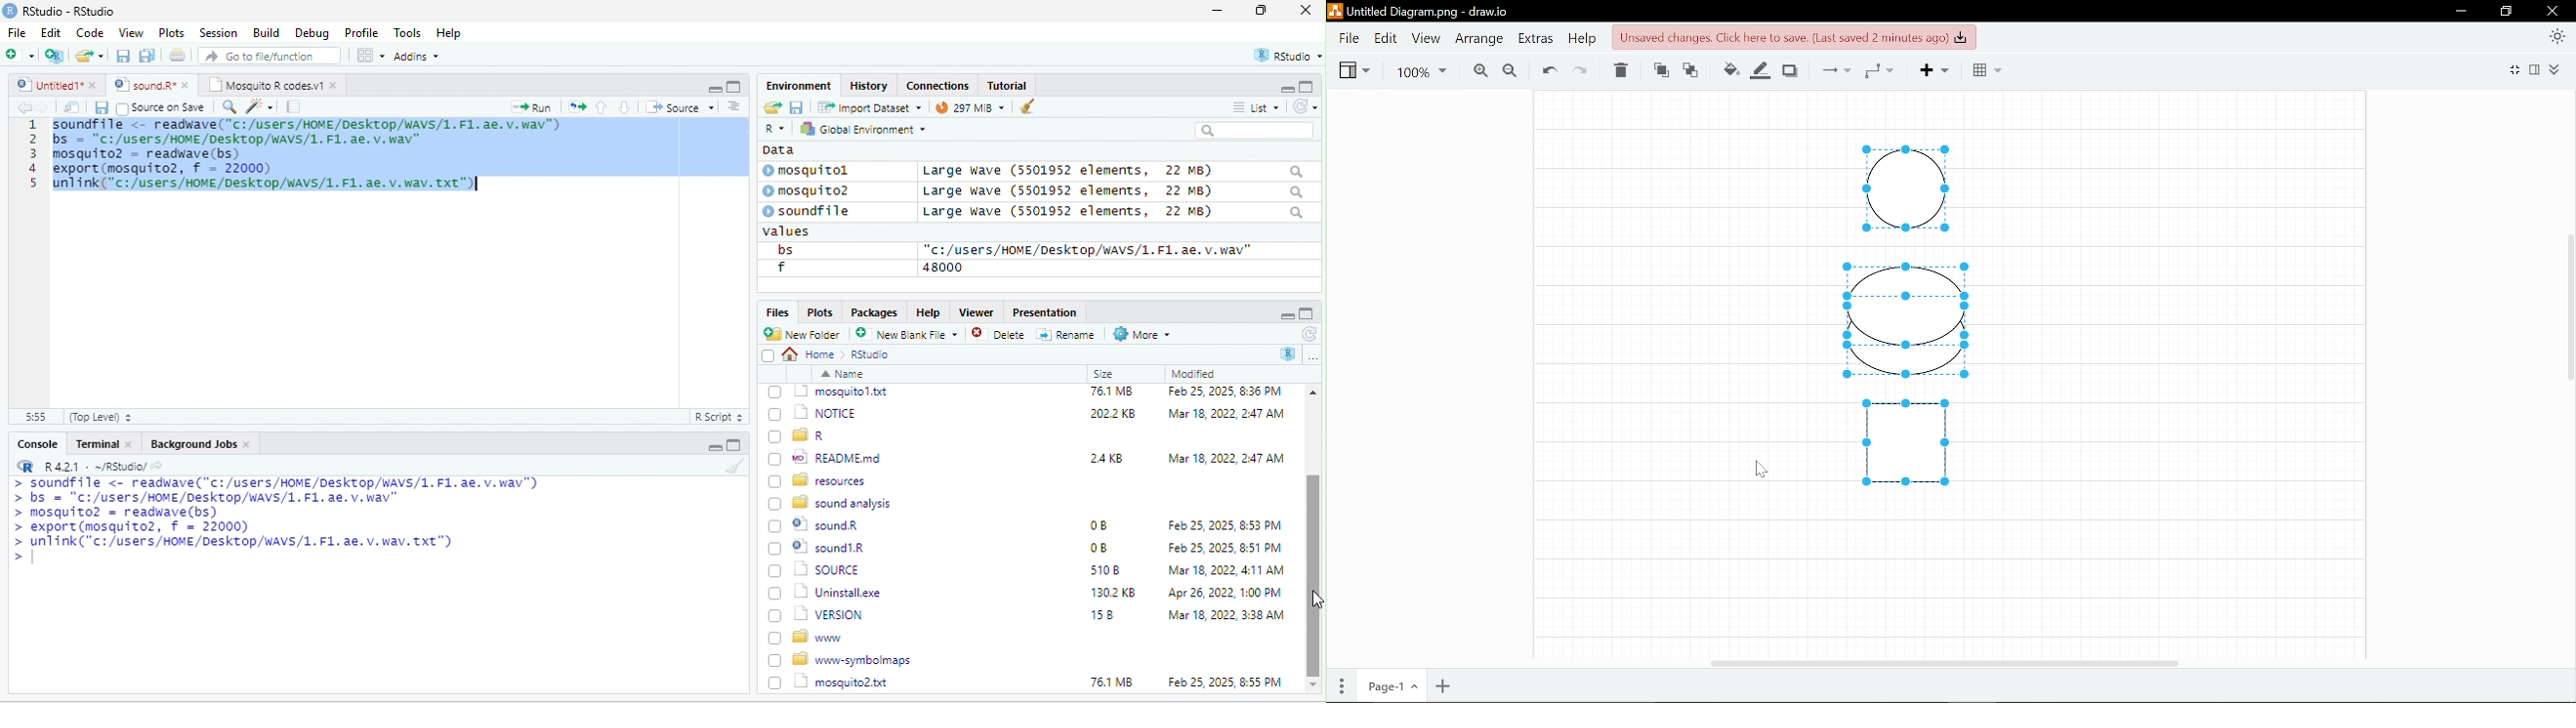 This screenshot has width=2576, height=728. What do you see at coordinates (781, 268) in the screenshot?
I see `f` at bounding box center [781, 268].